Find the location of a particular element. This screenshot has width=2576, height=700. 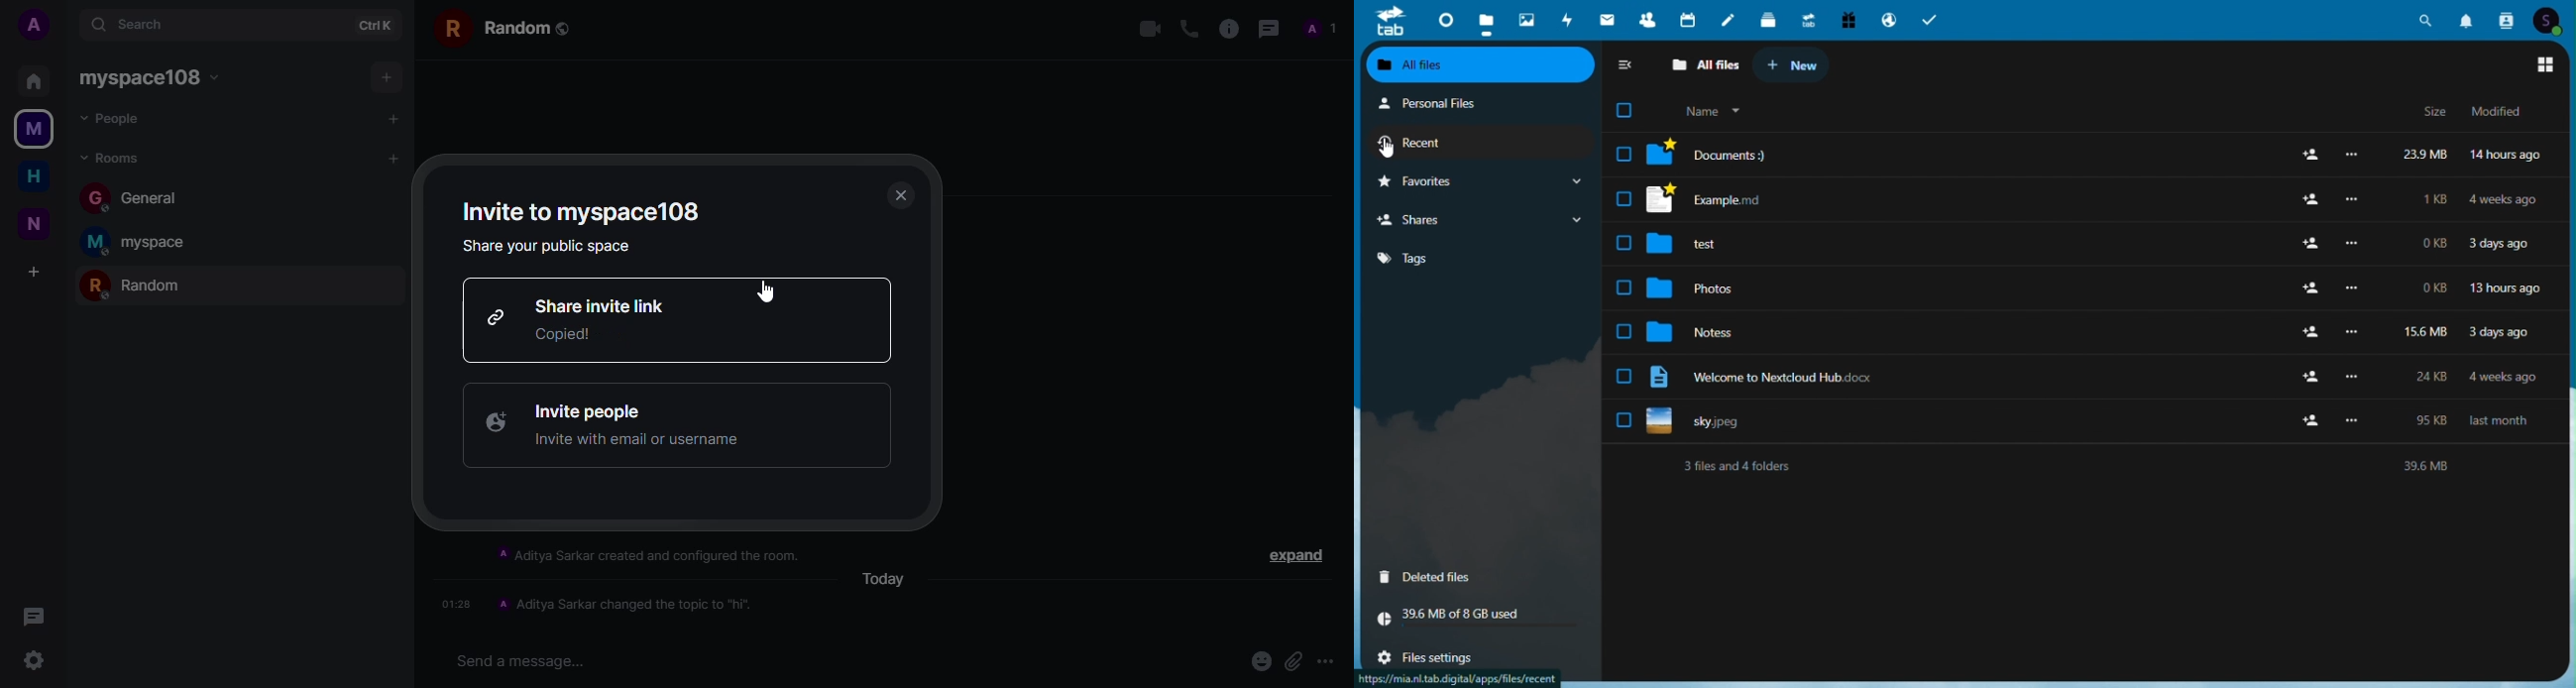

options is located at coordinates (2355, 243).